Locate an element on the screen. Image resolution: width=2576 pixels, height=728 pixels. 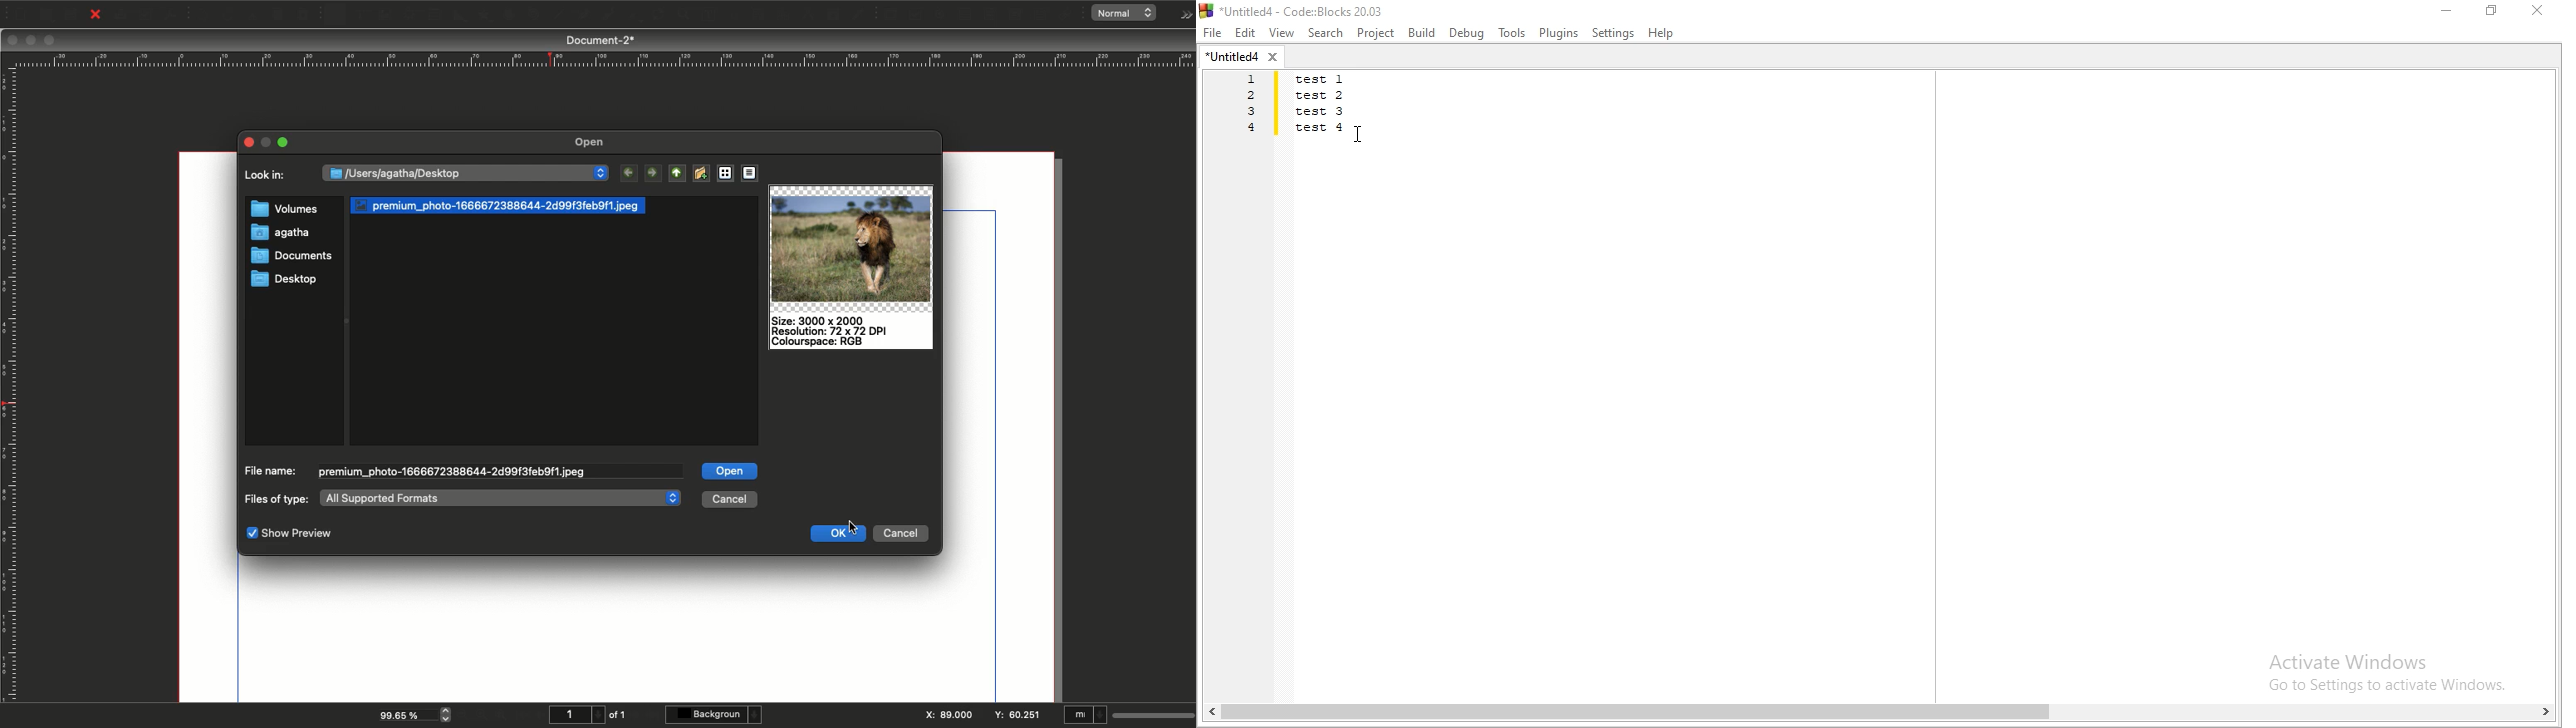
Volumes is located at coordinates (284, 210).